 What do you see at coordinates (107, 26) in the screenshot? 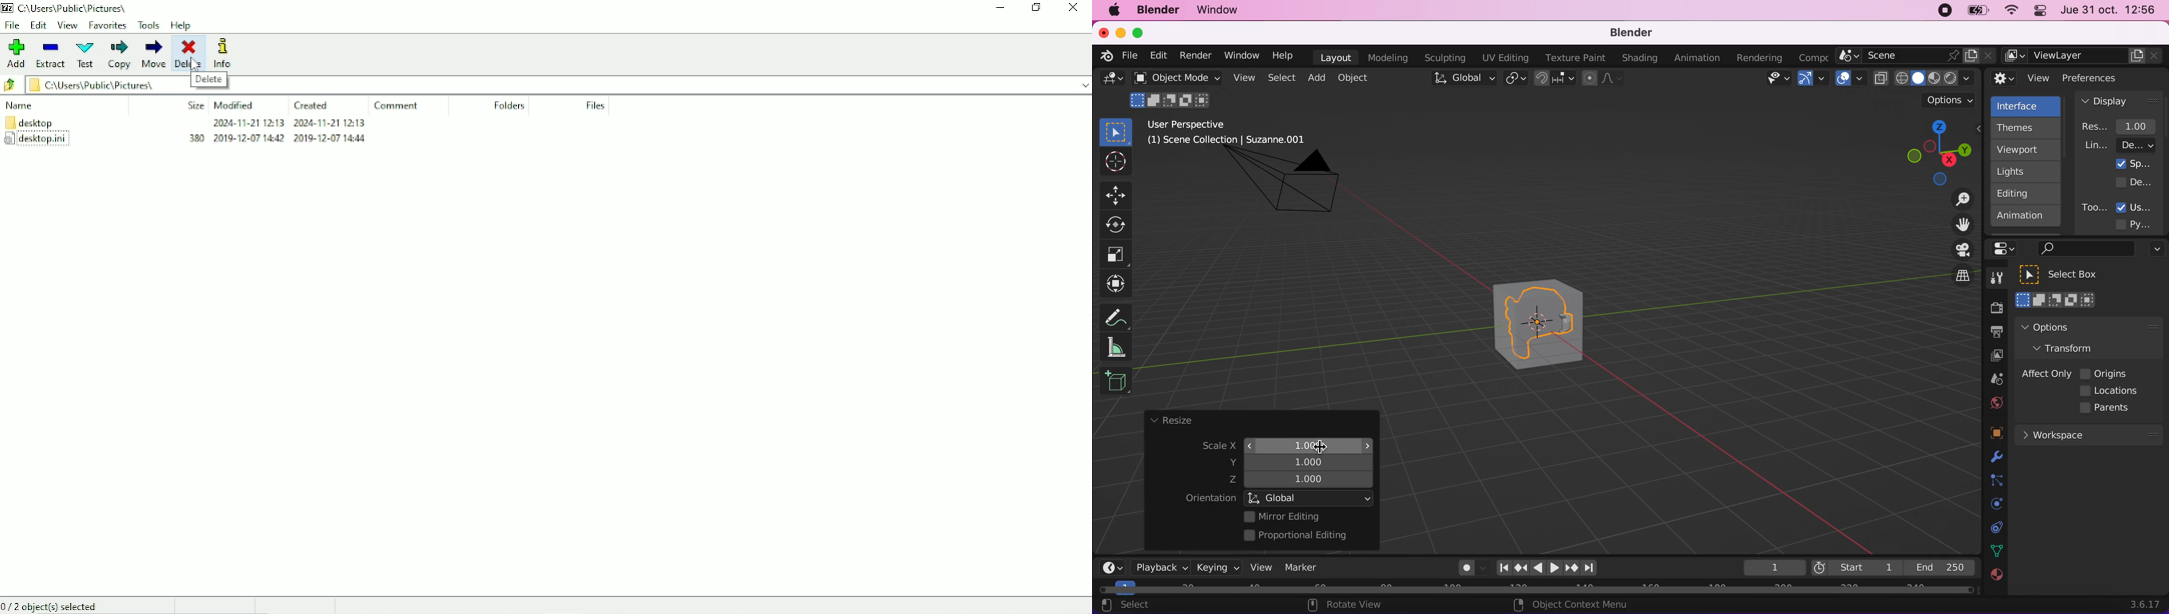
I see `Favorites` at bounding box center [107, 26].